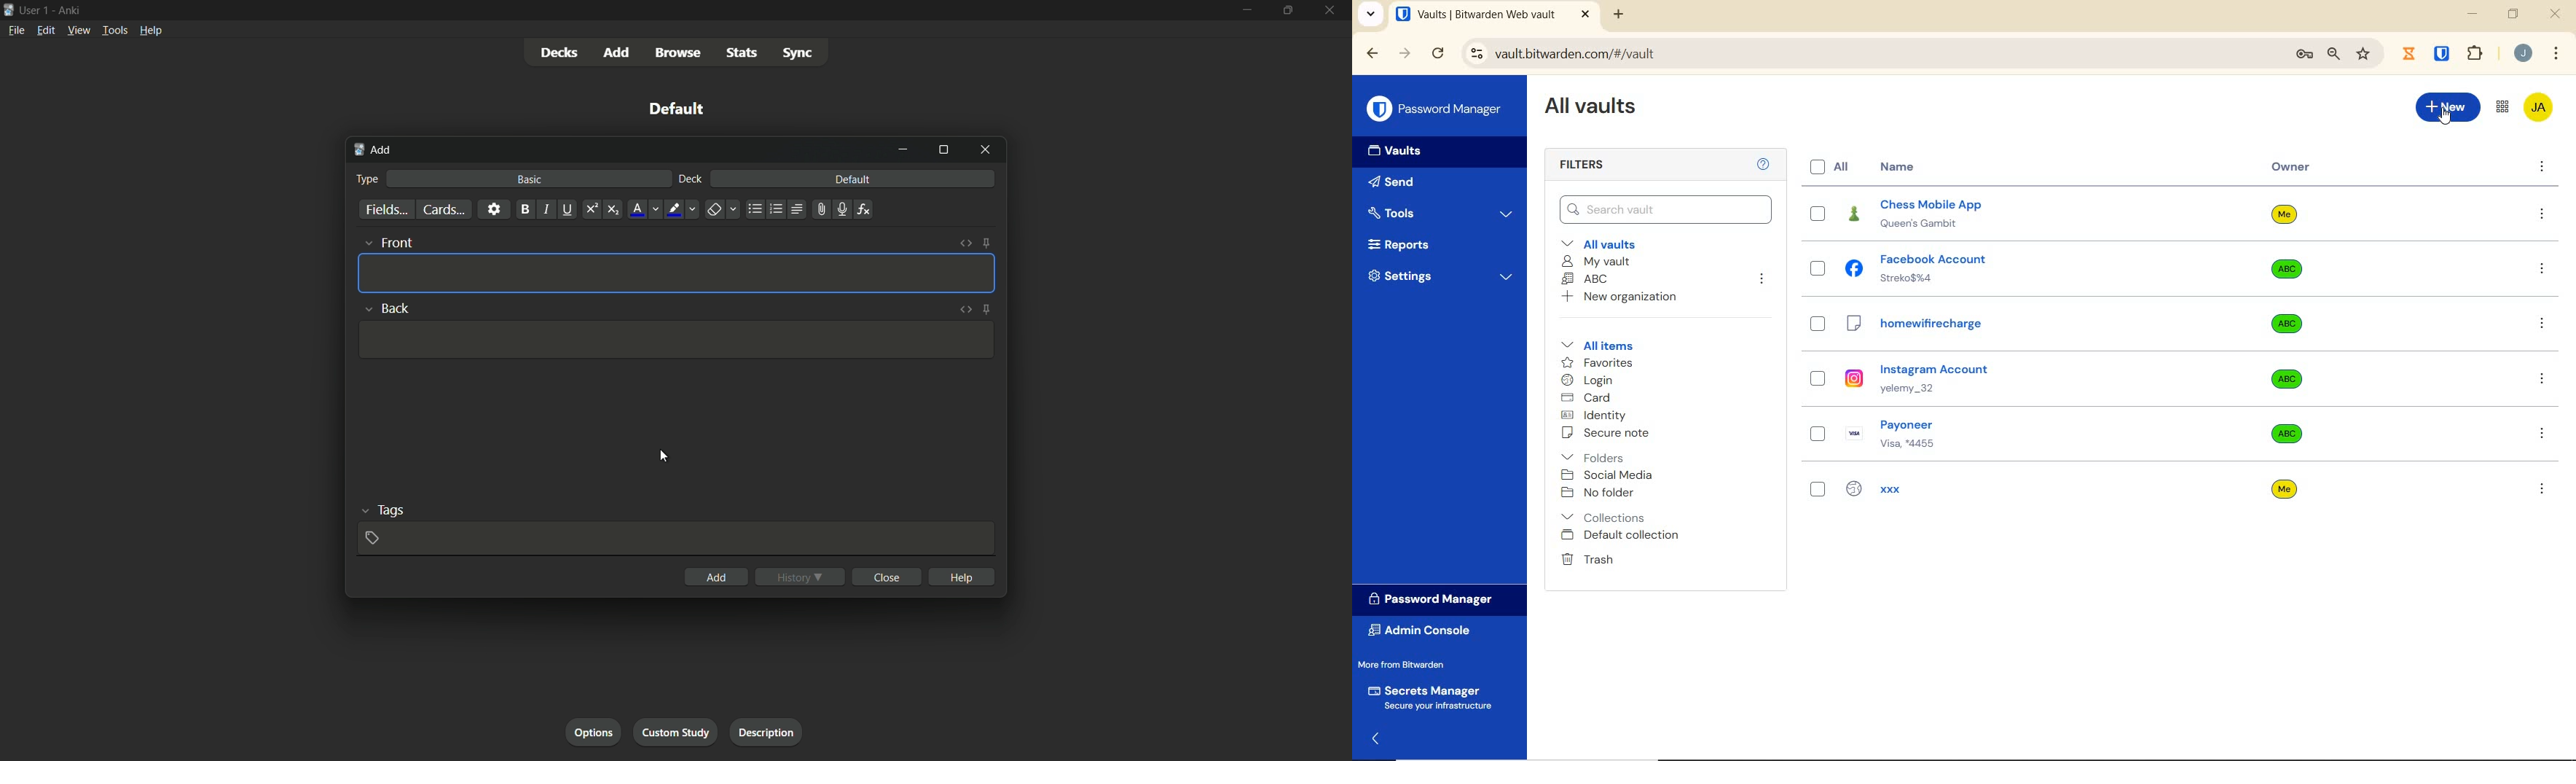 The height and width of the screenshot is (784, 2576). Describe the element at coordinates (1443, 278) in the screenshot. I see `Settings` at that location.